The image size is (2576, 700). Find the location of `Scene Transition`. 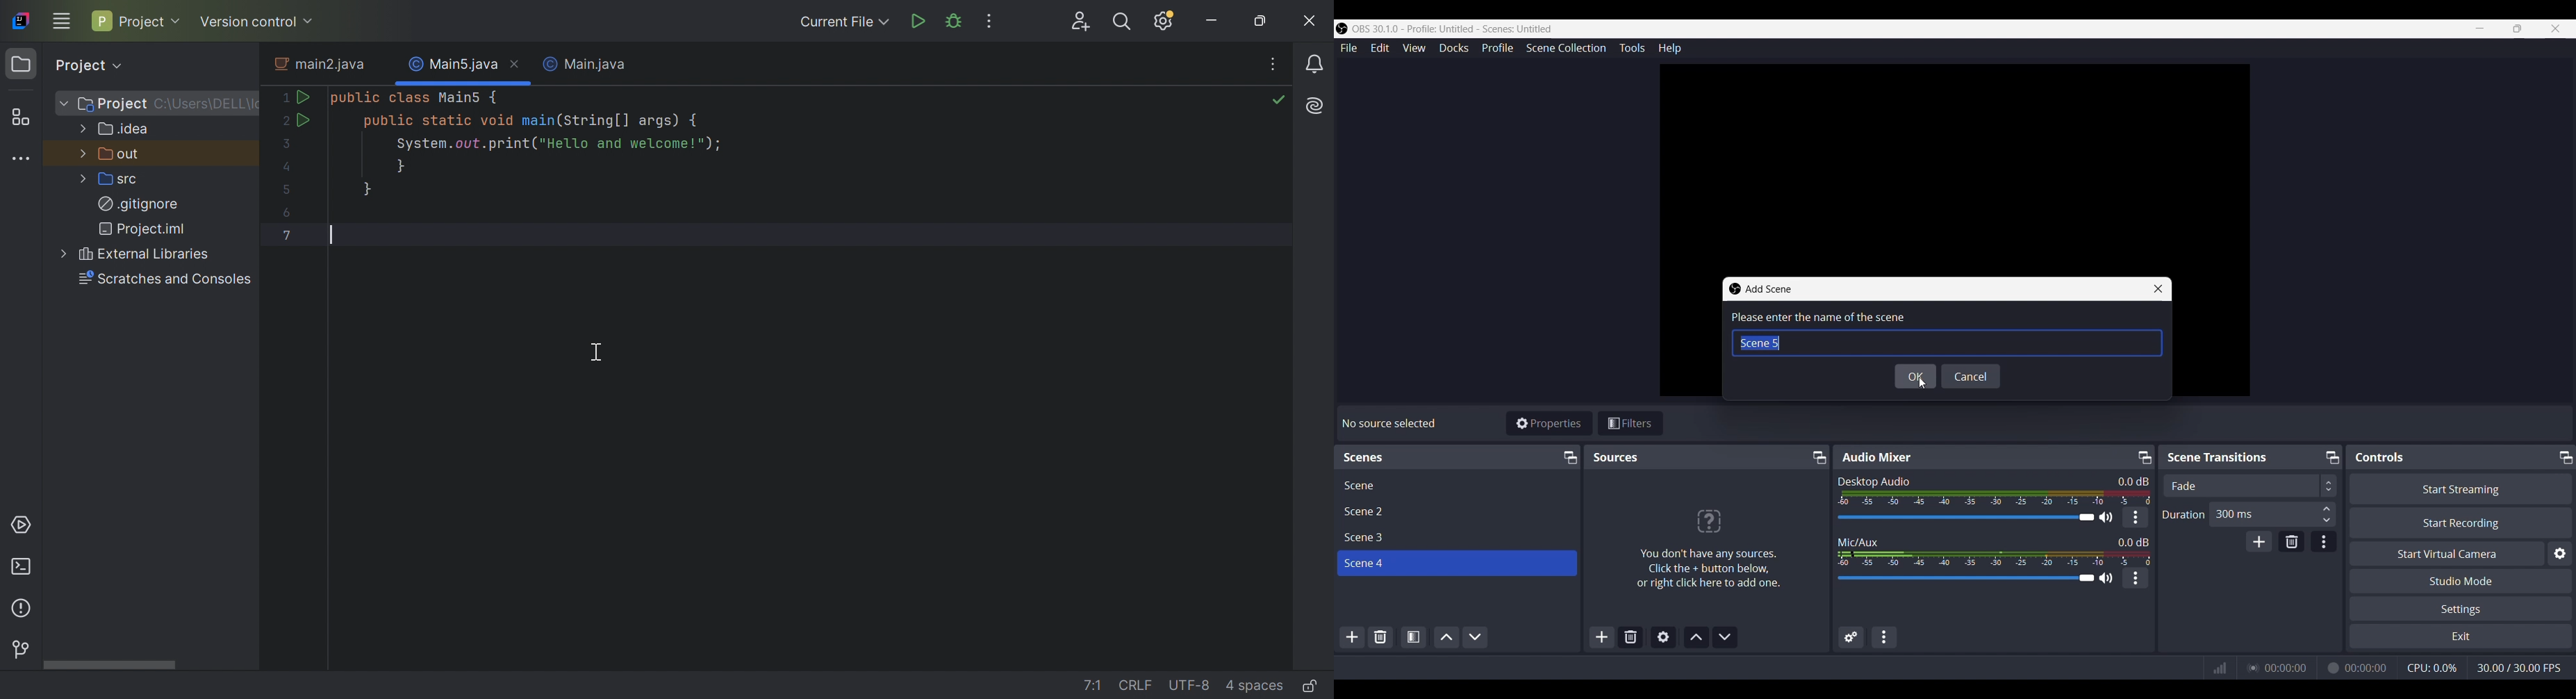

Scene Transition is located at coordinates (2226, 456).